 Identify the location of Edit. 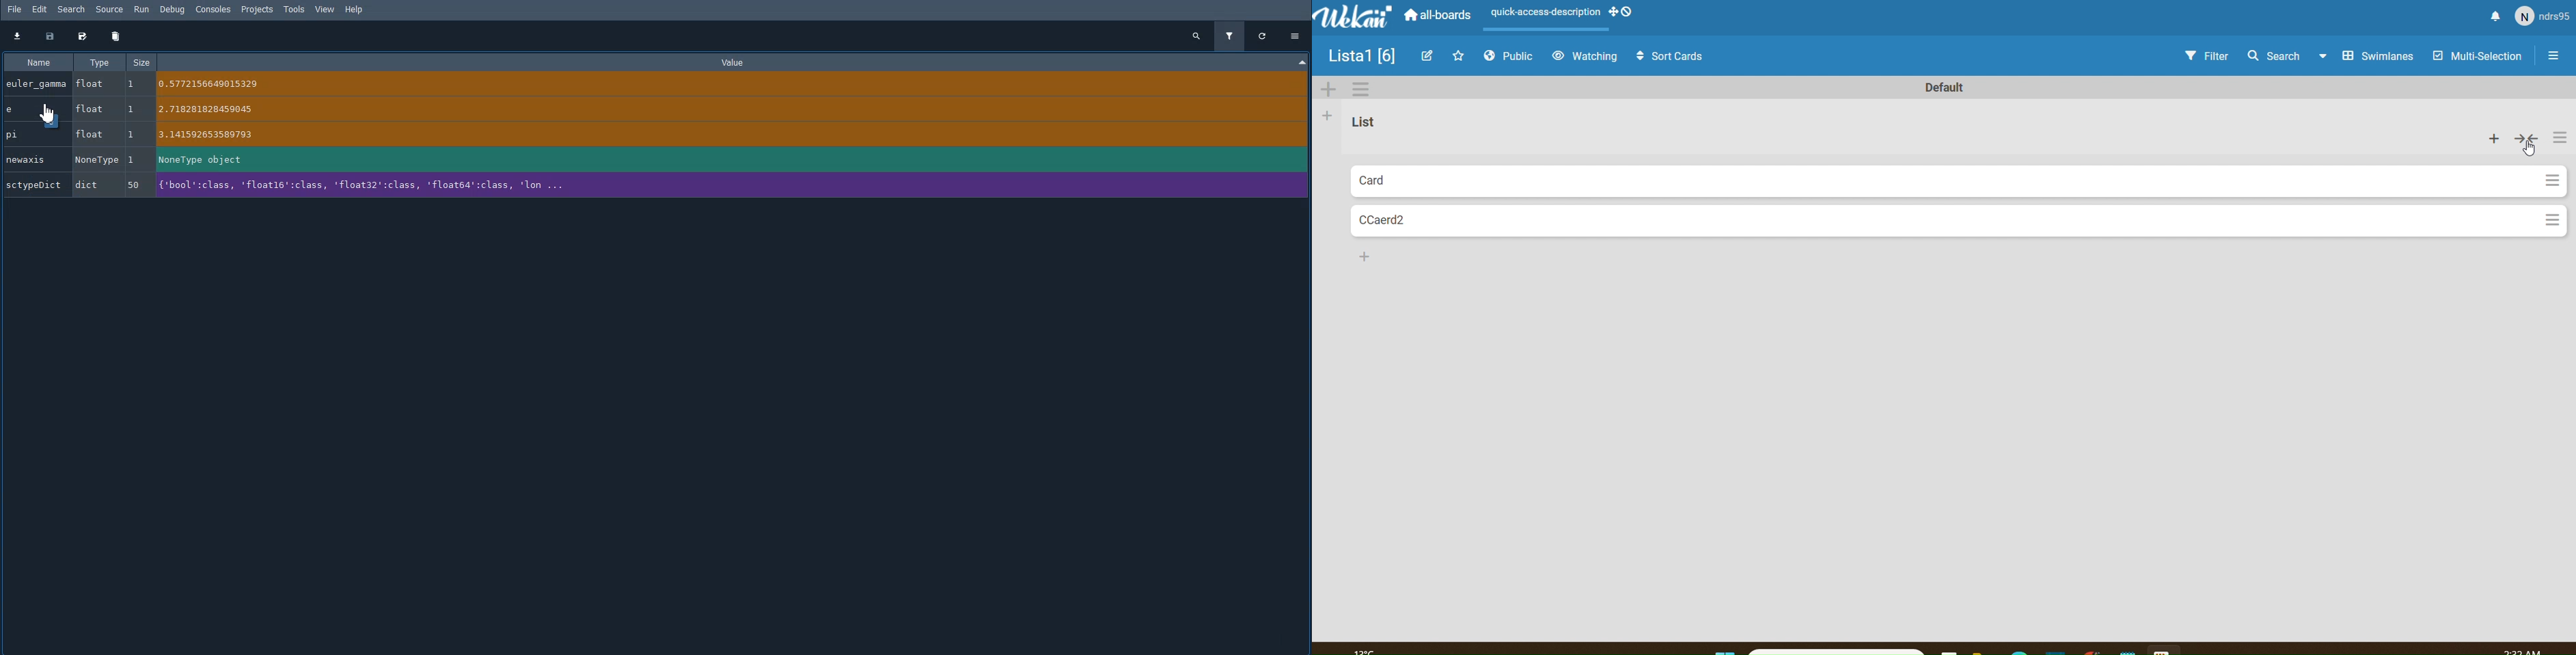
(42, 10).